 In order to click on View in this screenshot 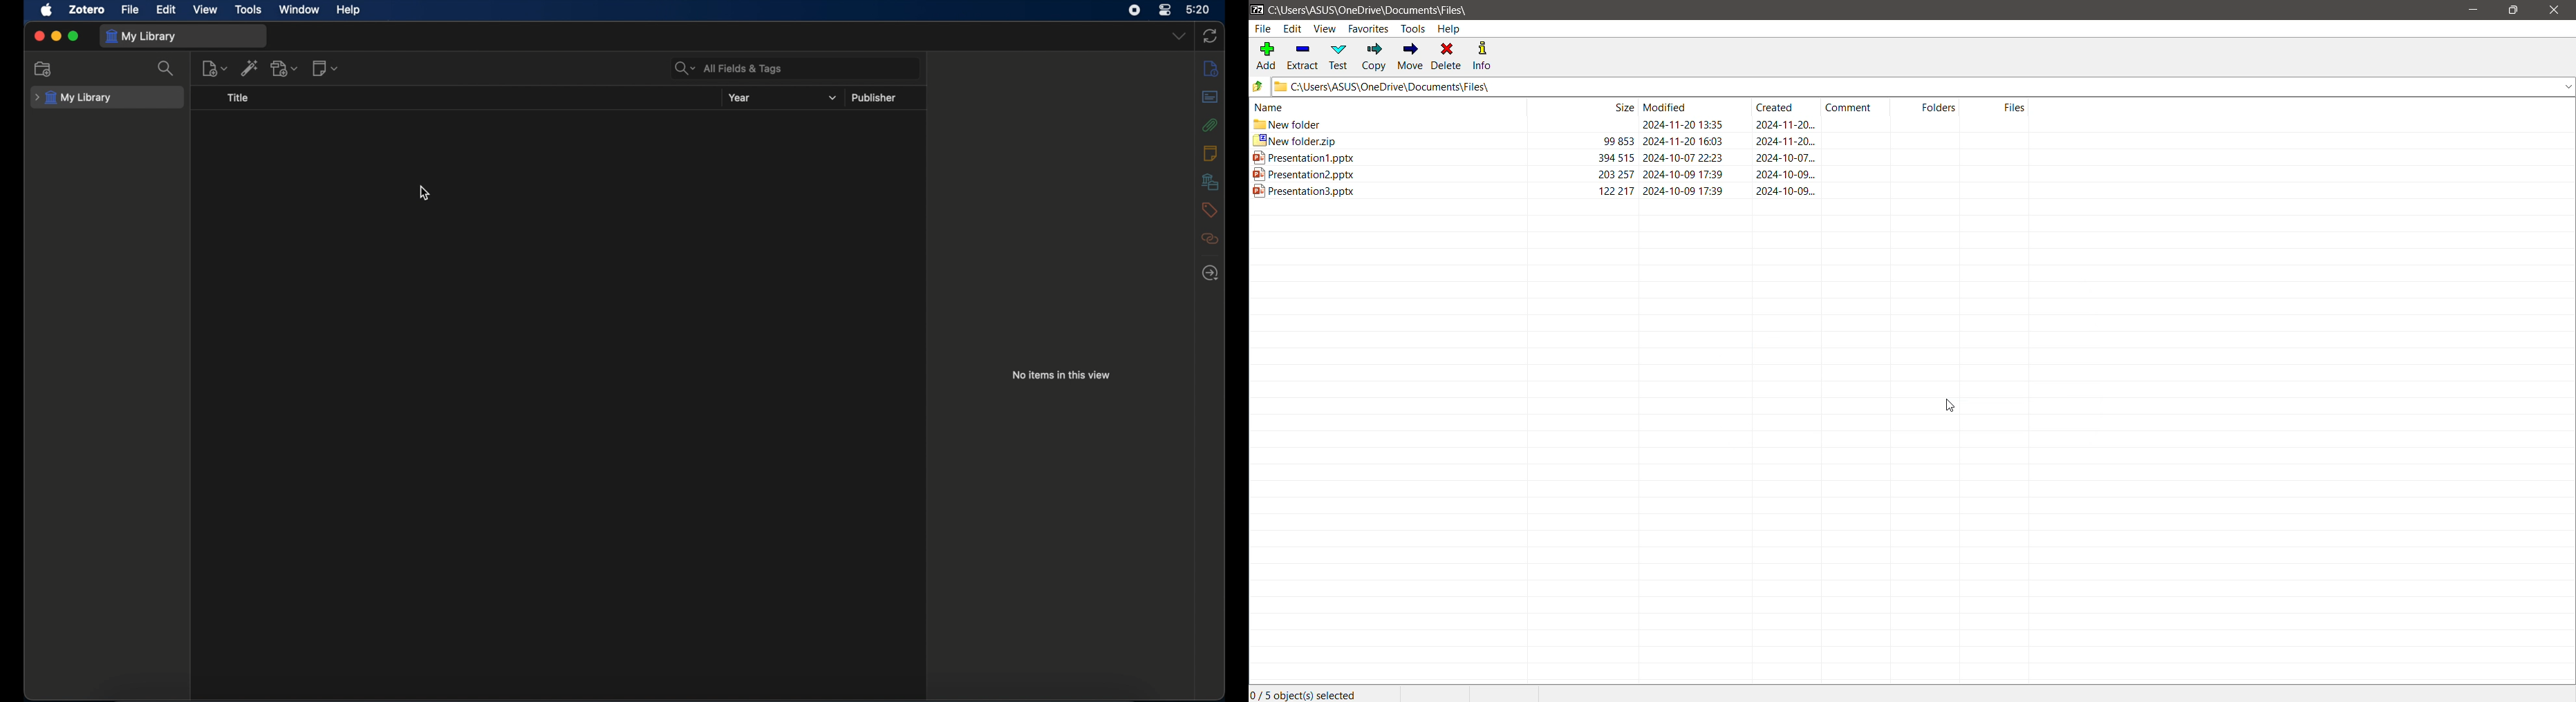, I will do `click(1324, 29)`.